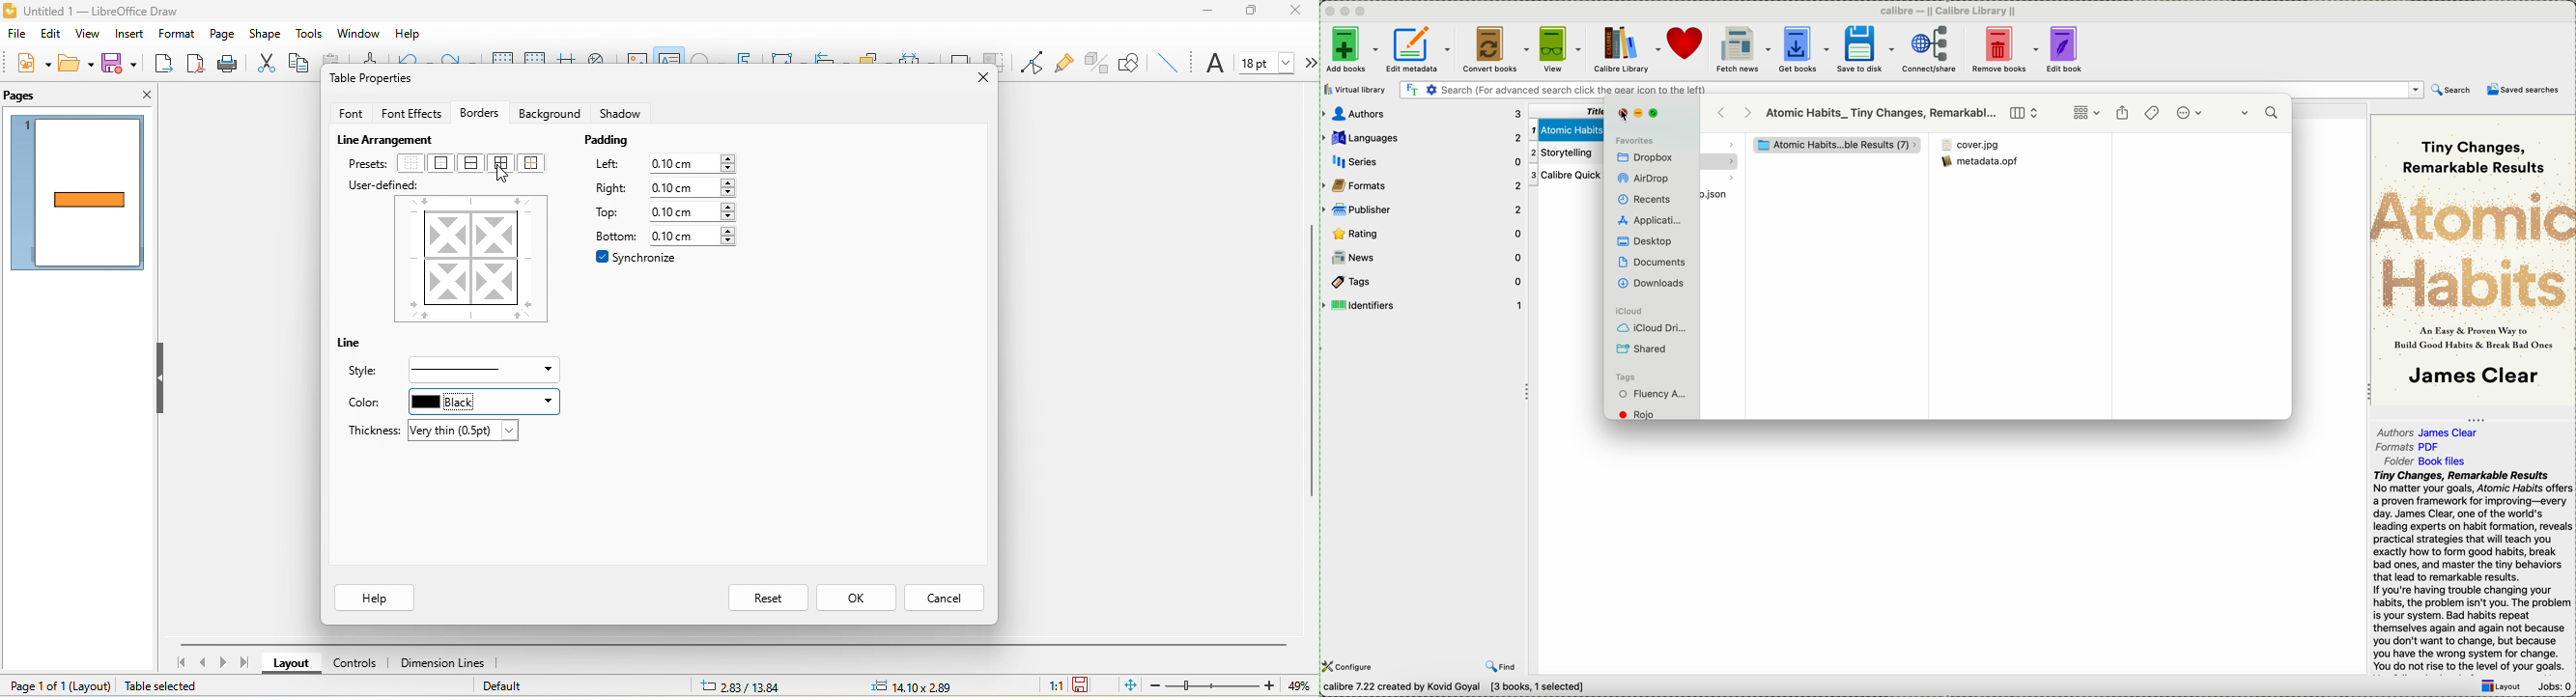 The width and height of the screenshot is (2576, 700). Describe the element at coordinates (471, 258) in the screenshot. I see `user defined border style` at that location.